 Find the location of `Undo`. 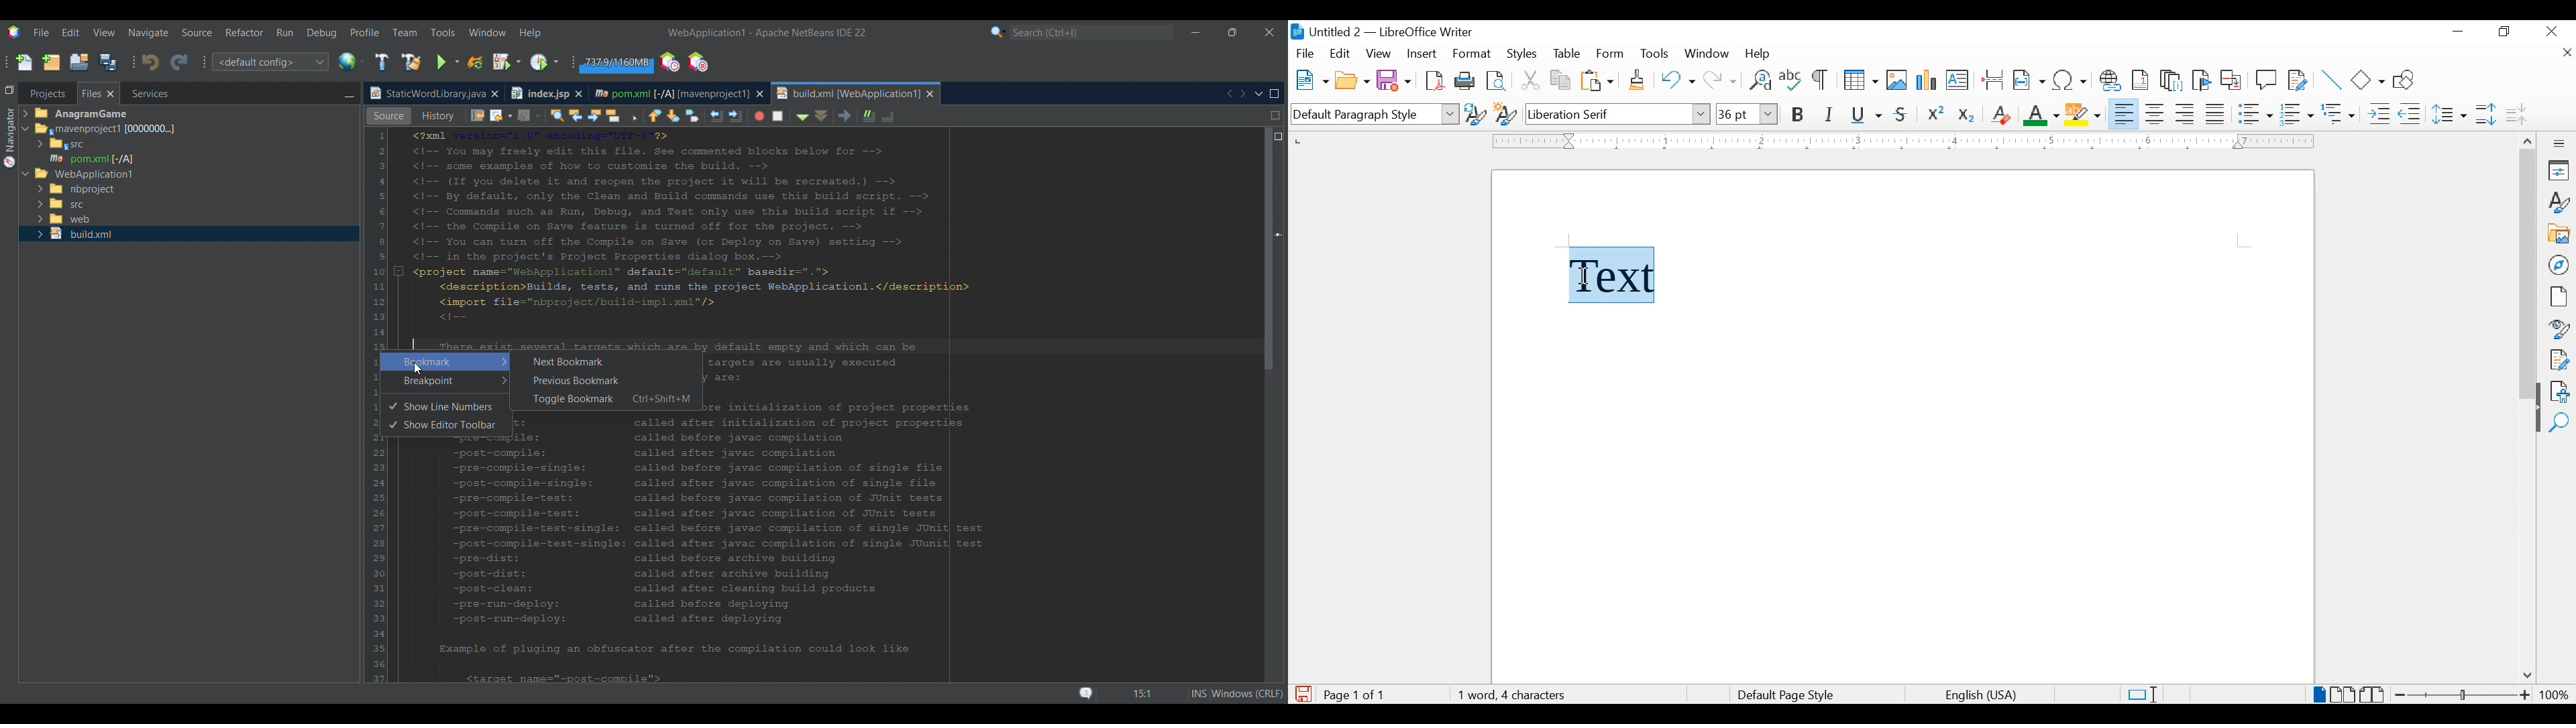

Undo is located at coordinates (150, 62).